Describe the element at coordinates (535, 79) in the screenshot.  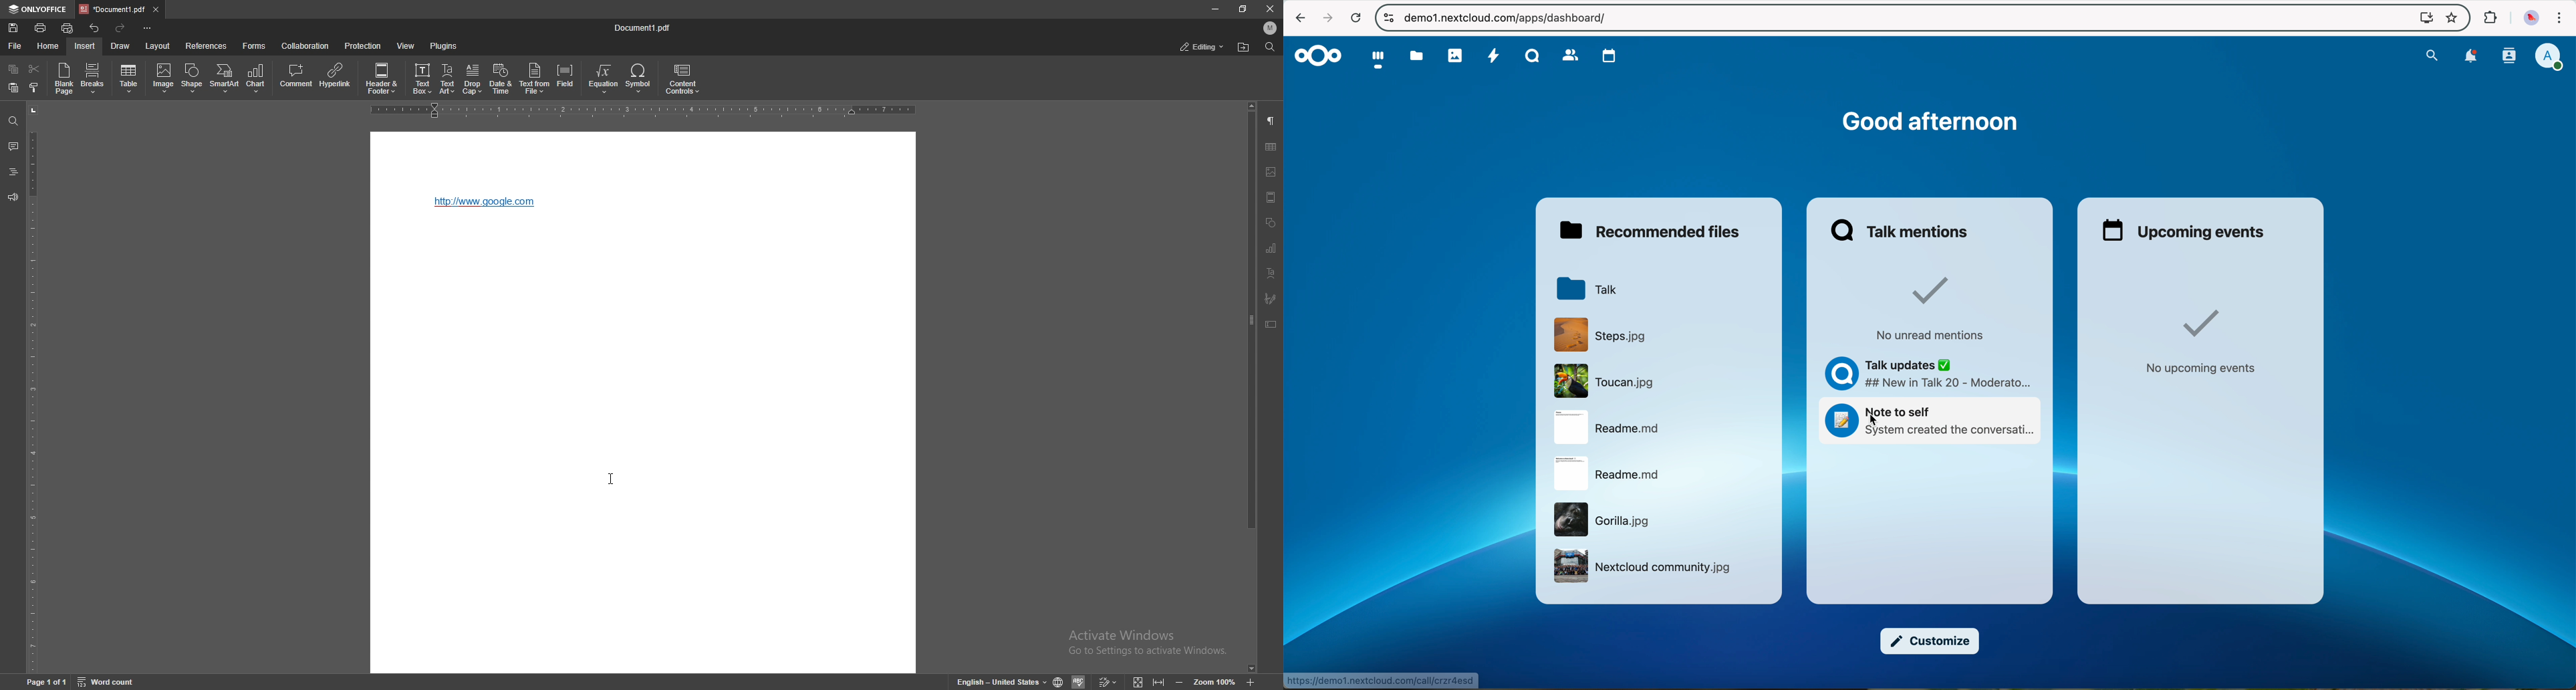
I see `text from file` at that location.